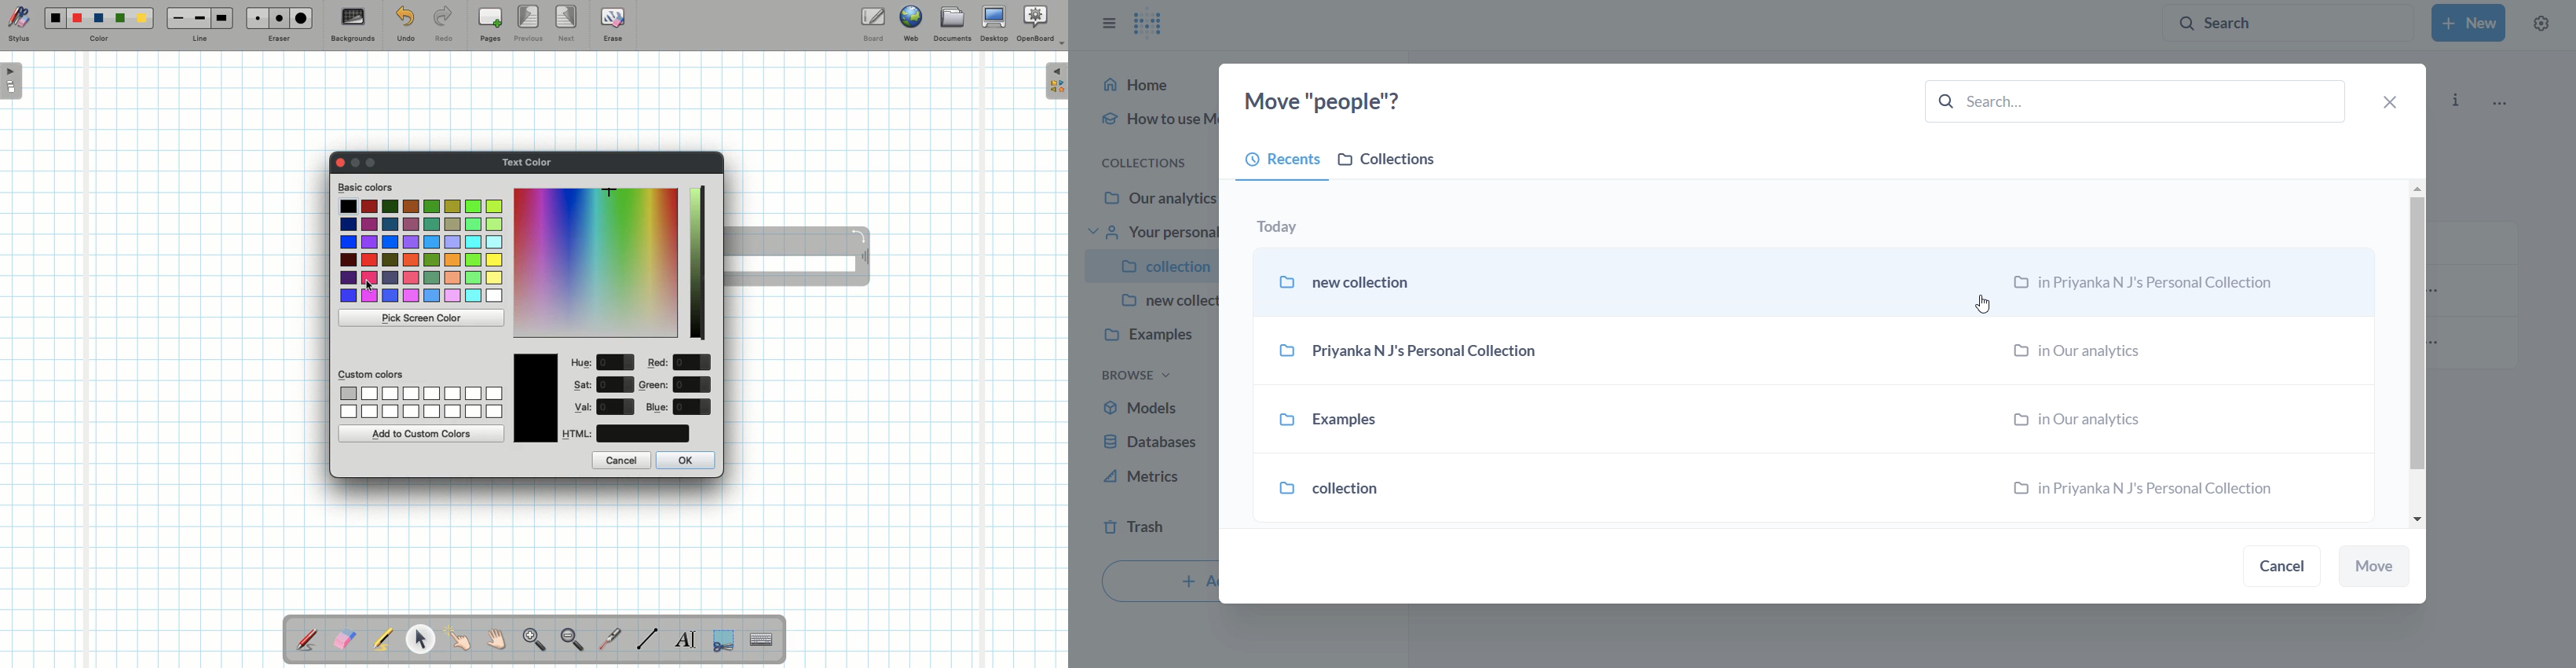 This screenshot has width=2576, height=672. I want to click on Desktop, so click(996, 24).